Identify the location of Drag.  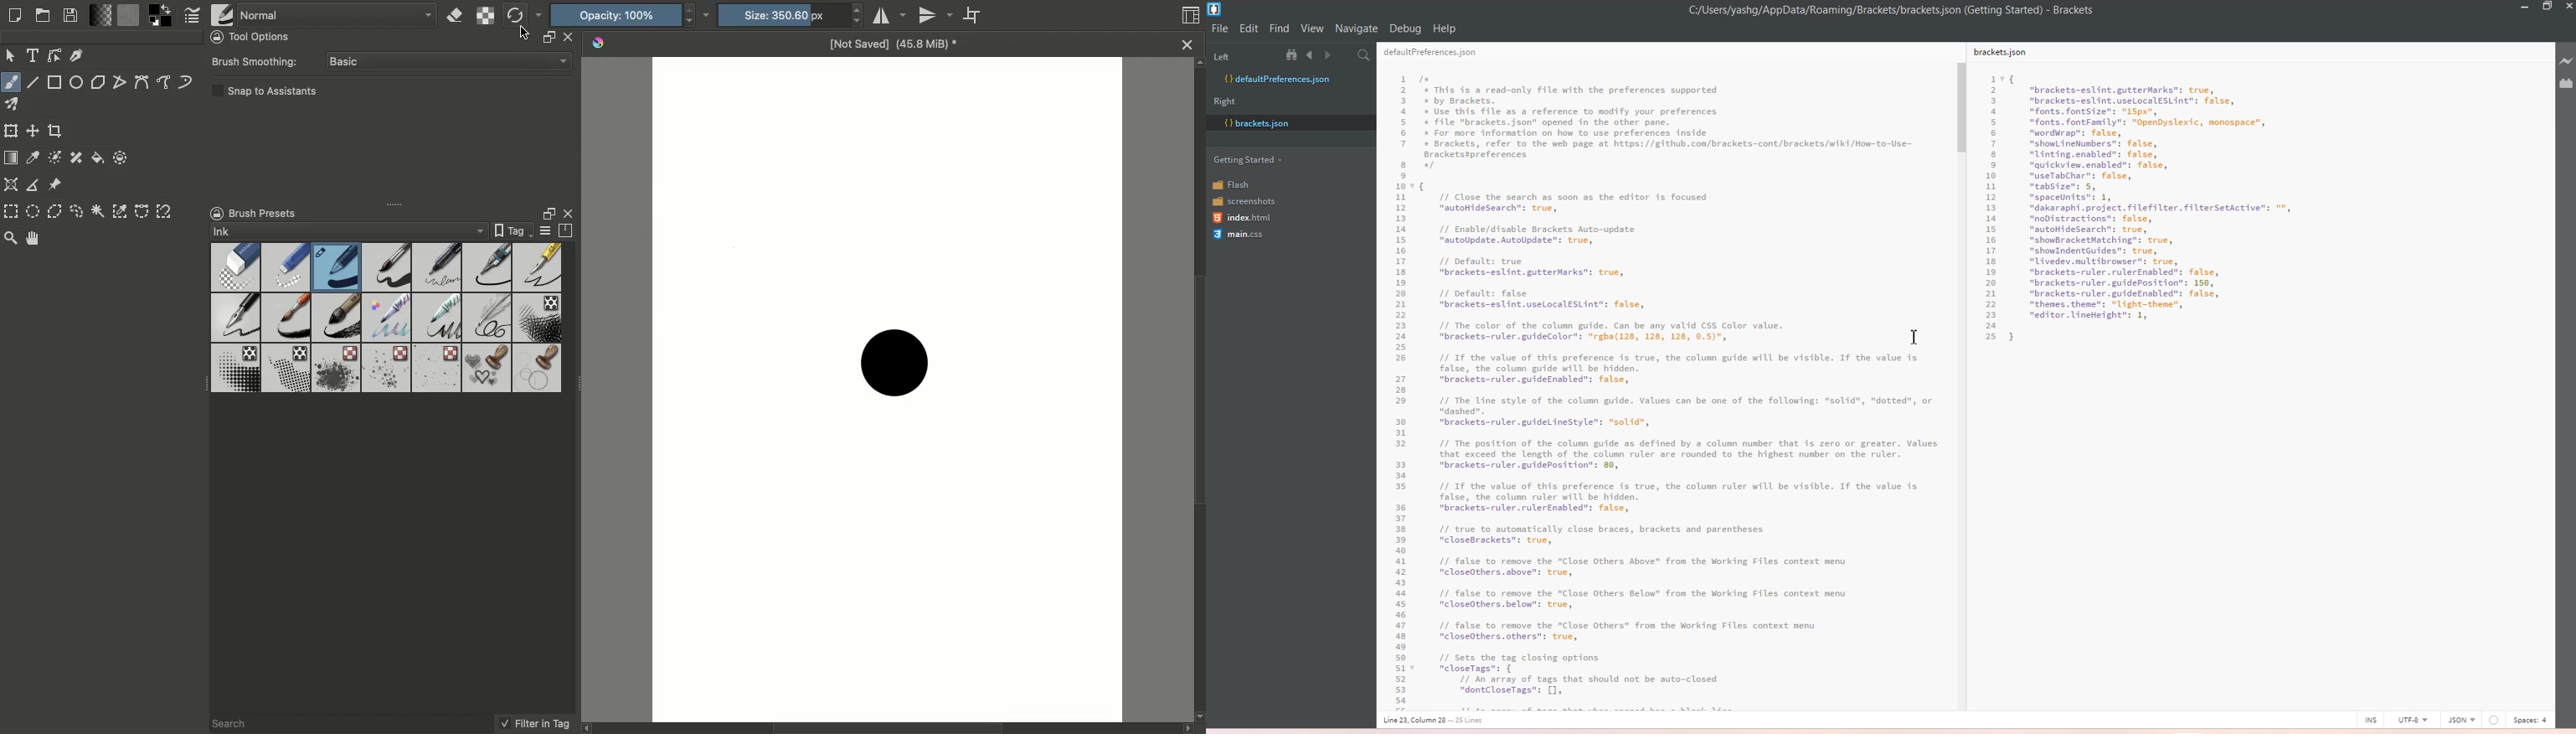
(399, 203).